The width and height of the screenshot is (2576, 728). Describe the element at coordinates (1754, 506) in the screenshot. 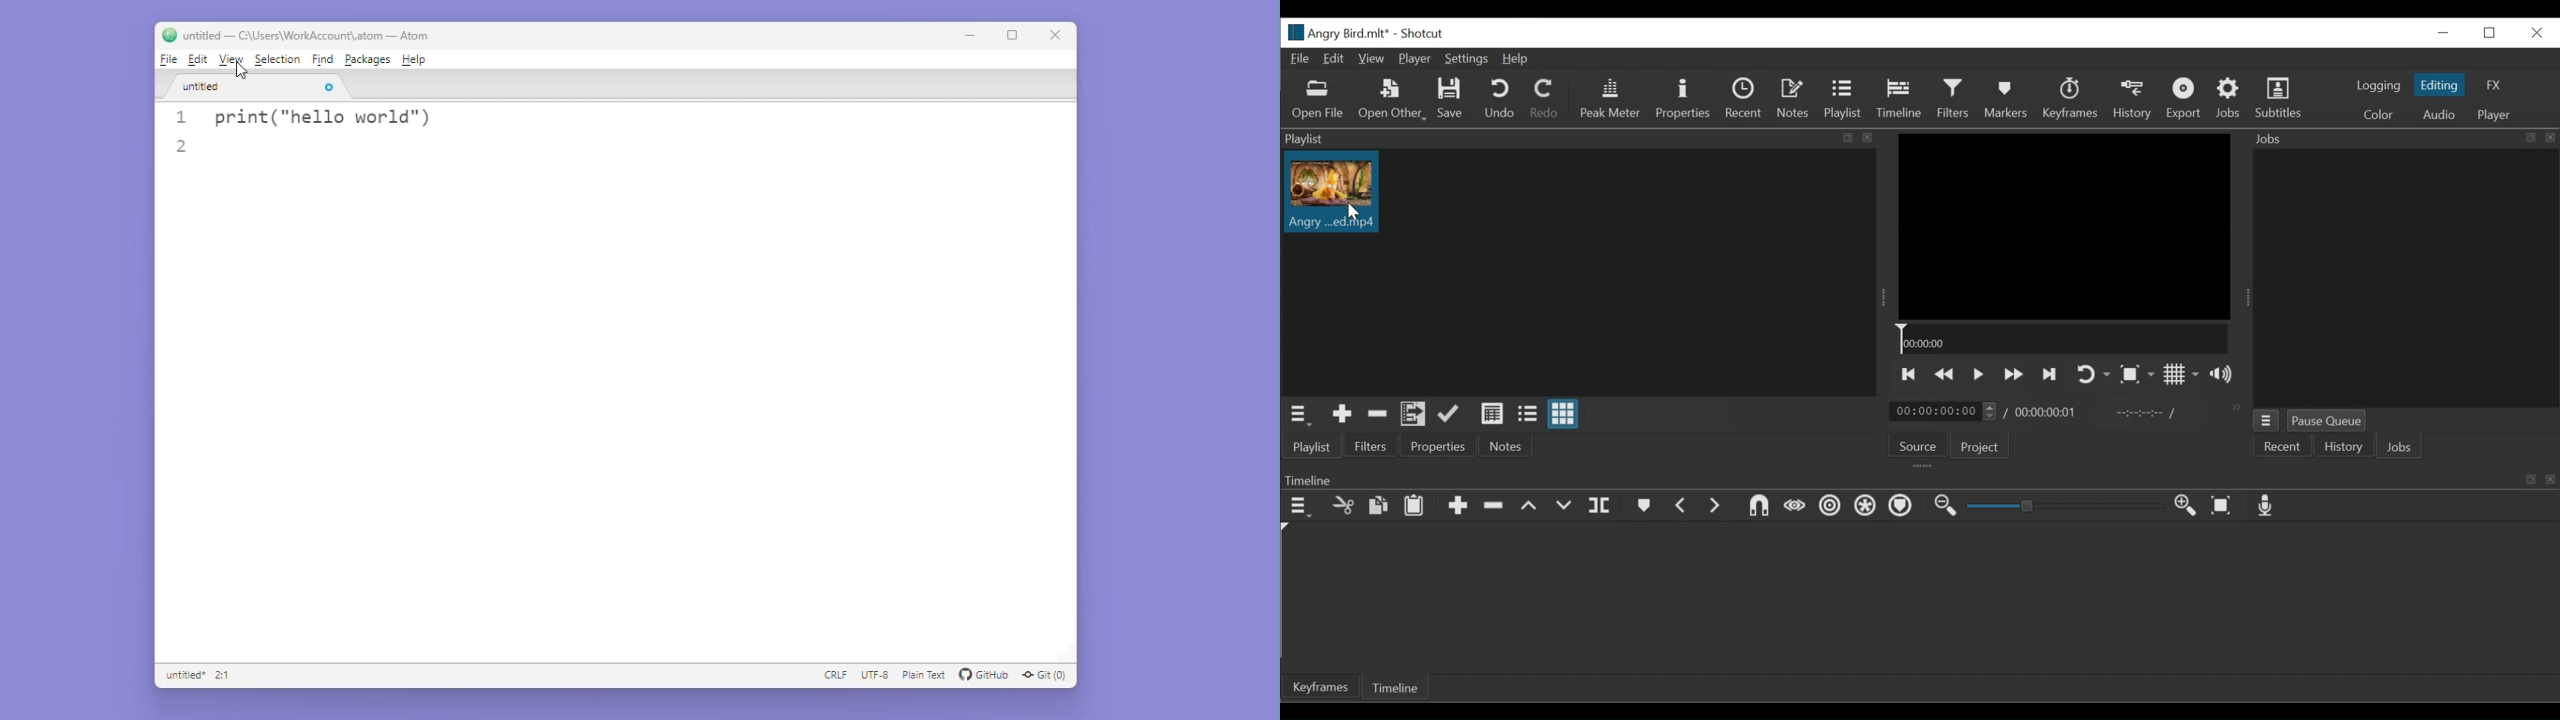

I see `Set Filter Last` at that location.